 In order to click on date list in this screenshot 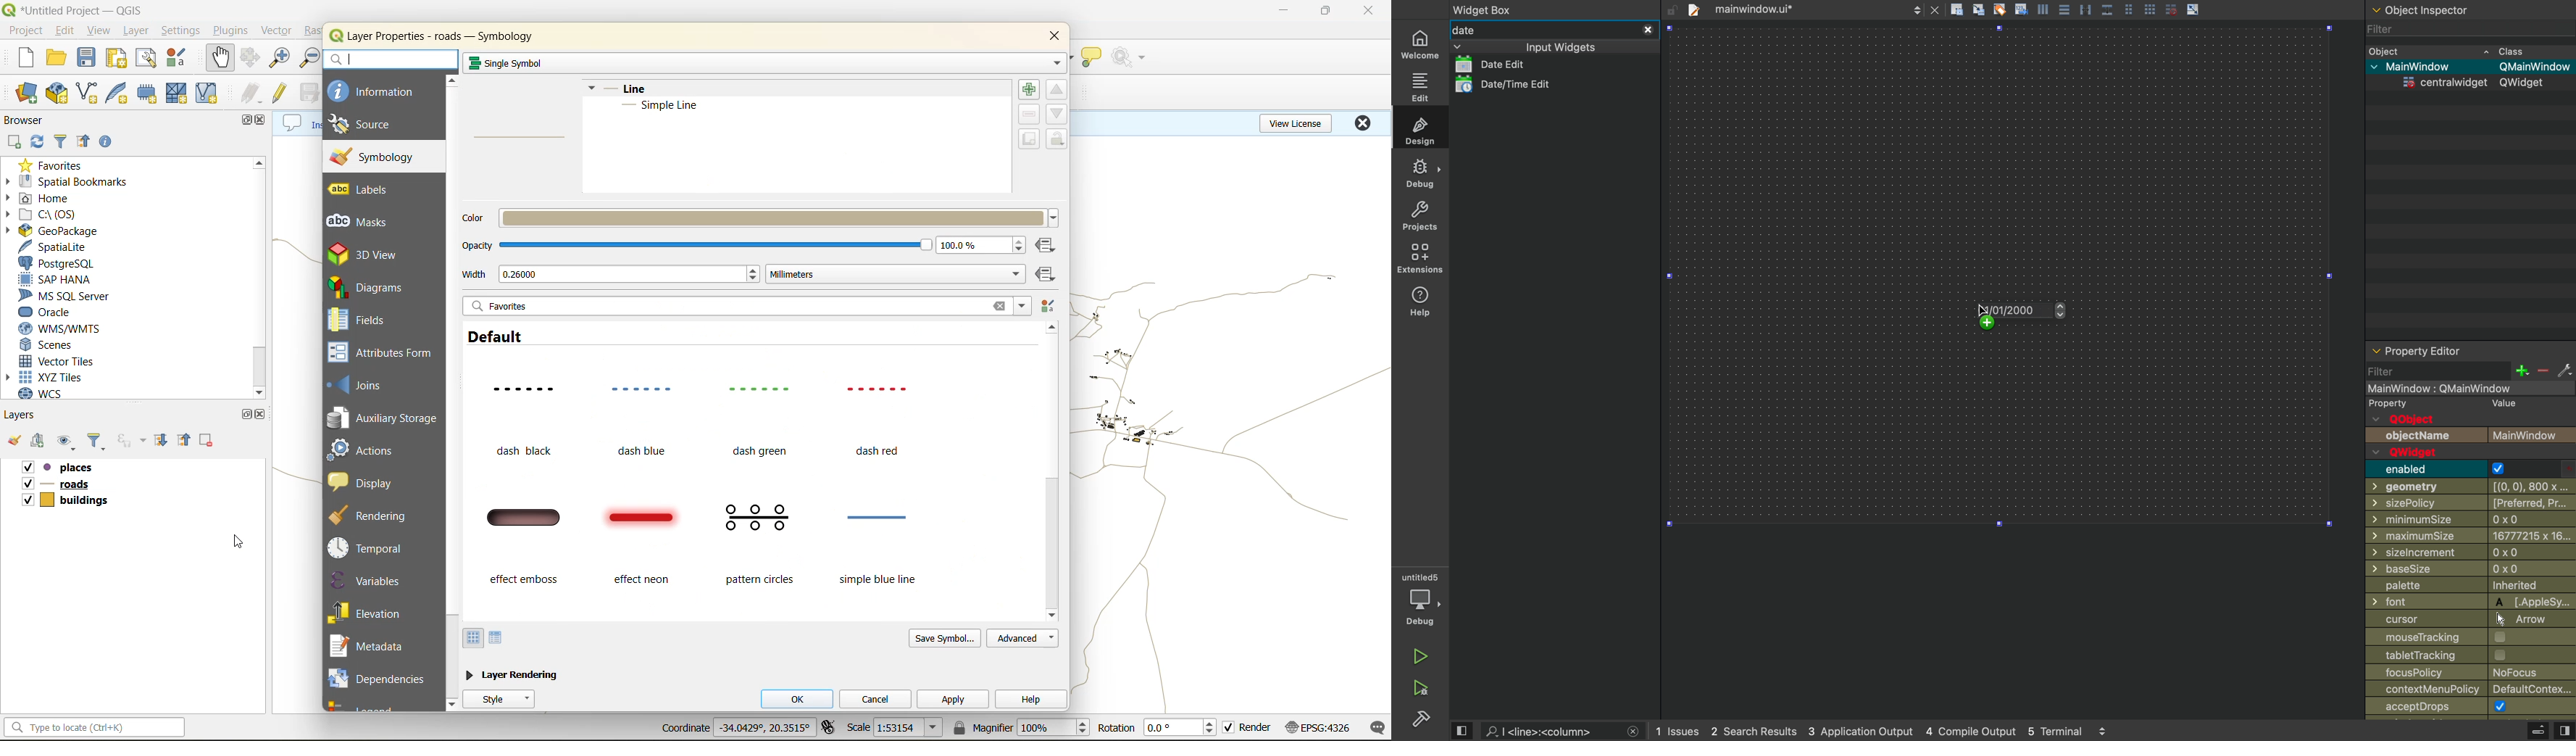, I will do `click(1512, 64)`.